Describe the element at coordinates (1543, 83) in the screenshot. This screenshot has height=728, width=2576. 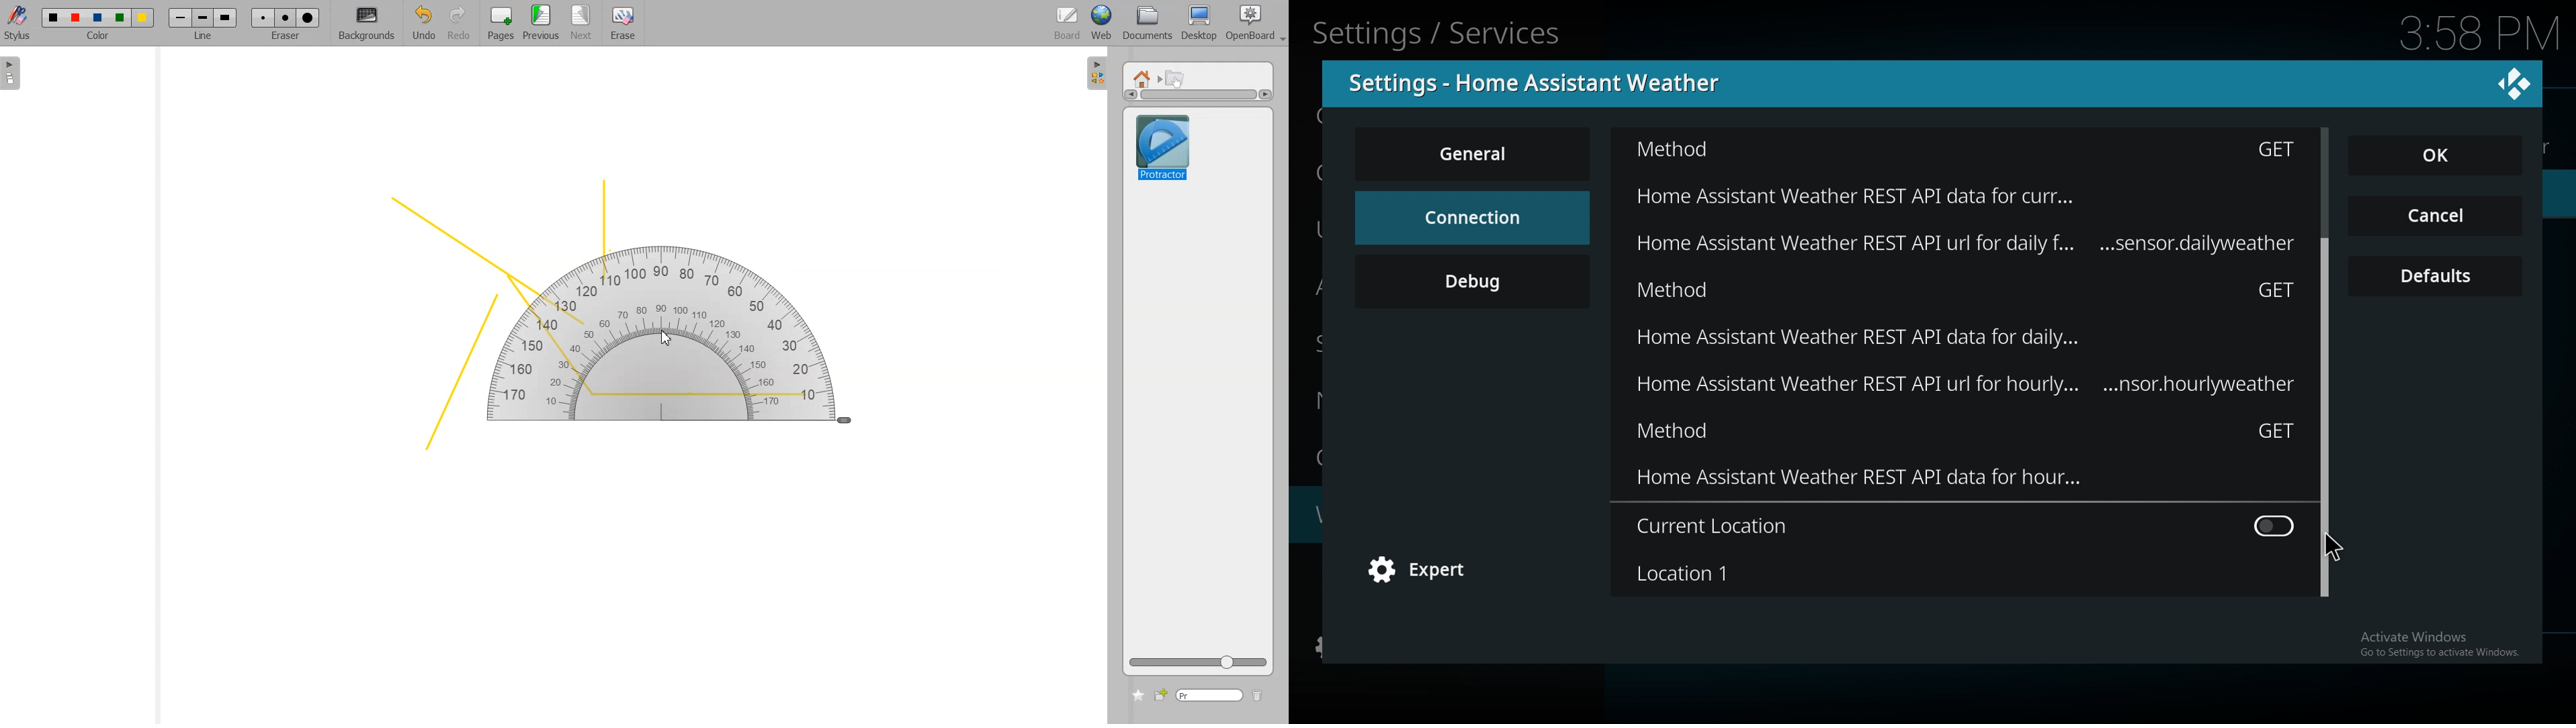
I see `settings - home assistant weather` at that location.